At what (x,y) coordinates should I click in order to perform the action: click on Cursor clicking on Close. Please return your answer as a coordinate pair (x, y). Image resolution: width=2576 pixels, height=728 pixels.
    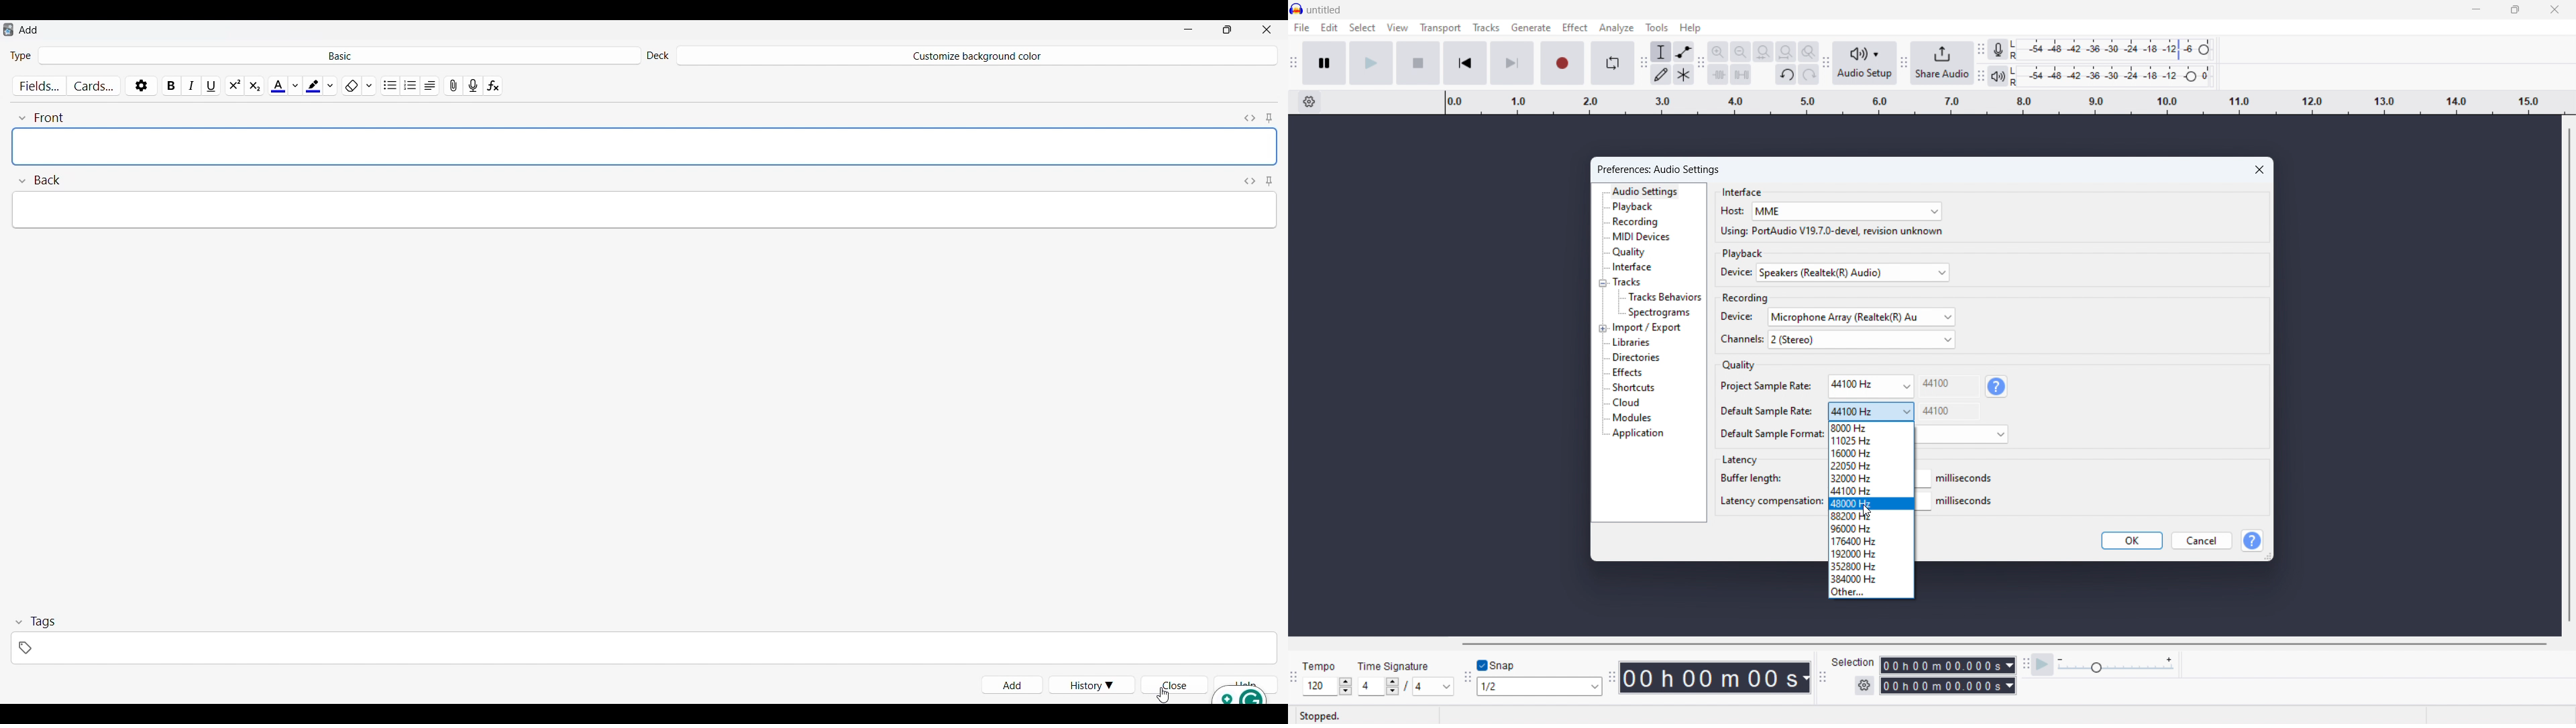
    Looking at the image, I should click on (1163, 696).